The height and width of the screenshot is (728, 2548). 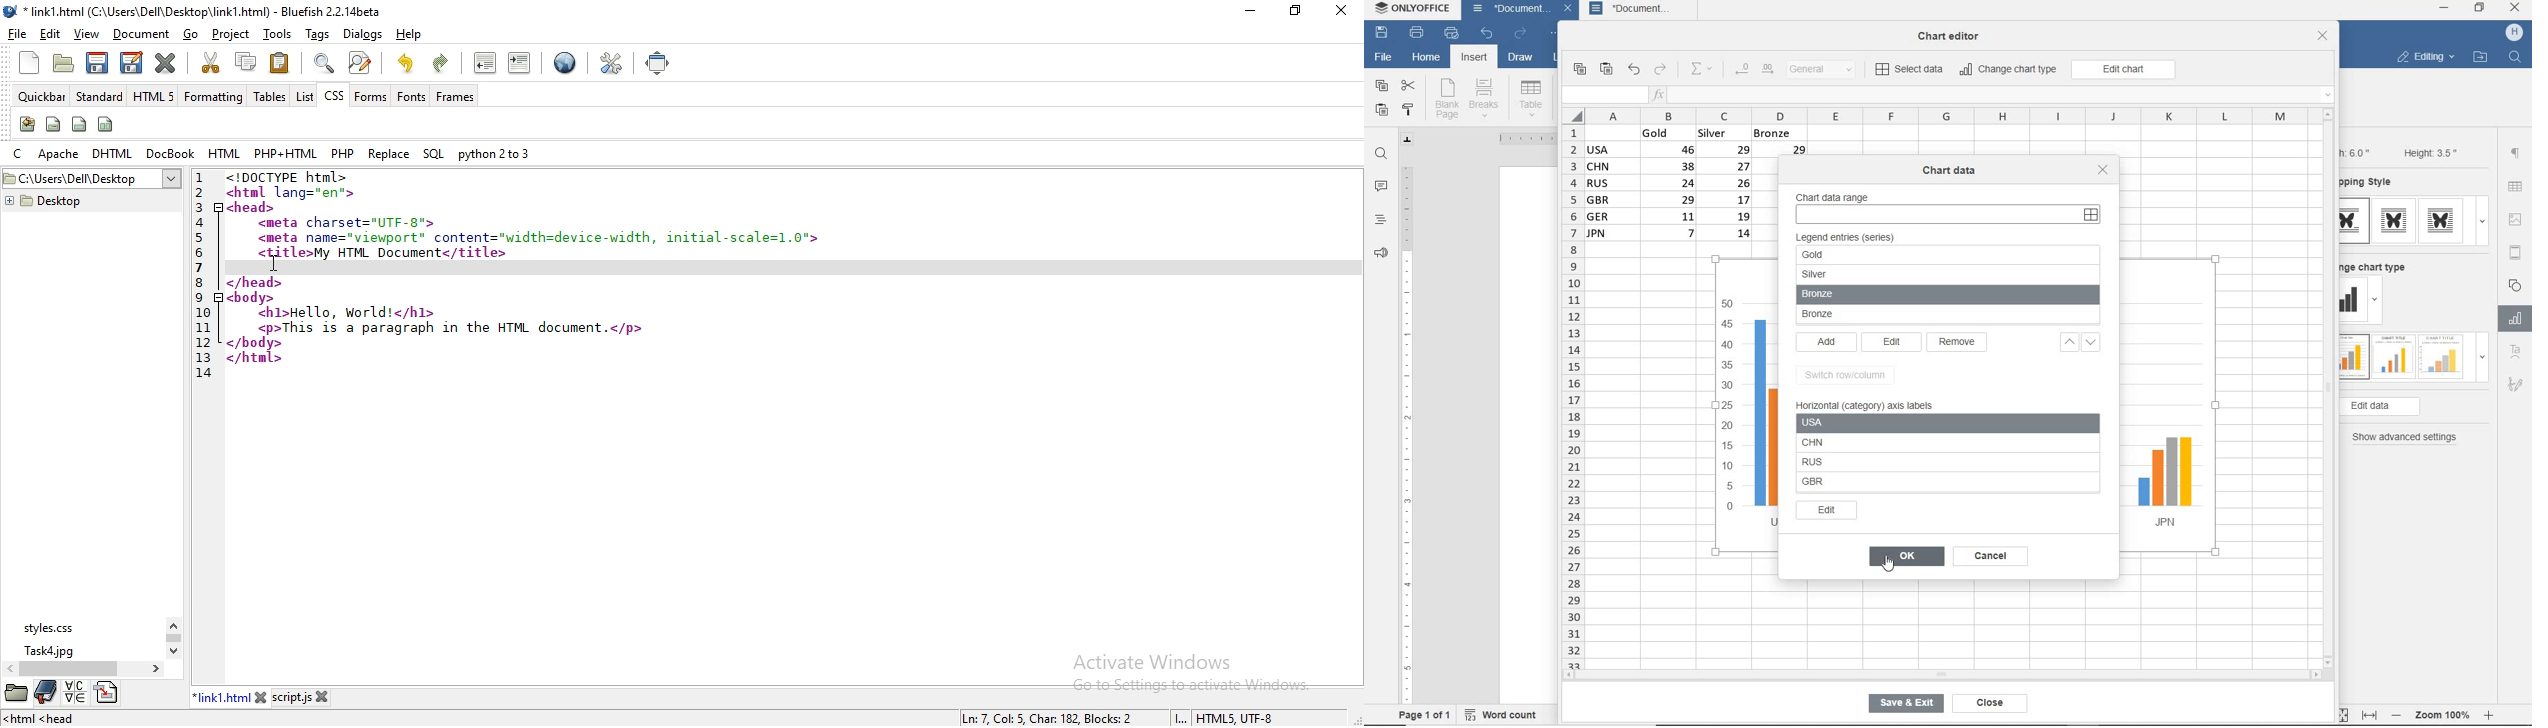 What do you see at coordinates (43, 201) in the screenshot?
I see `desktop` at bounding box center [43, 201].